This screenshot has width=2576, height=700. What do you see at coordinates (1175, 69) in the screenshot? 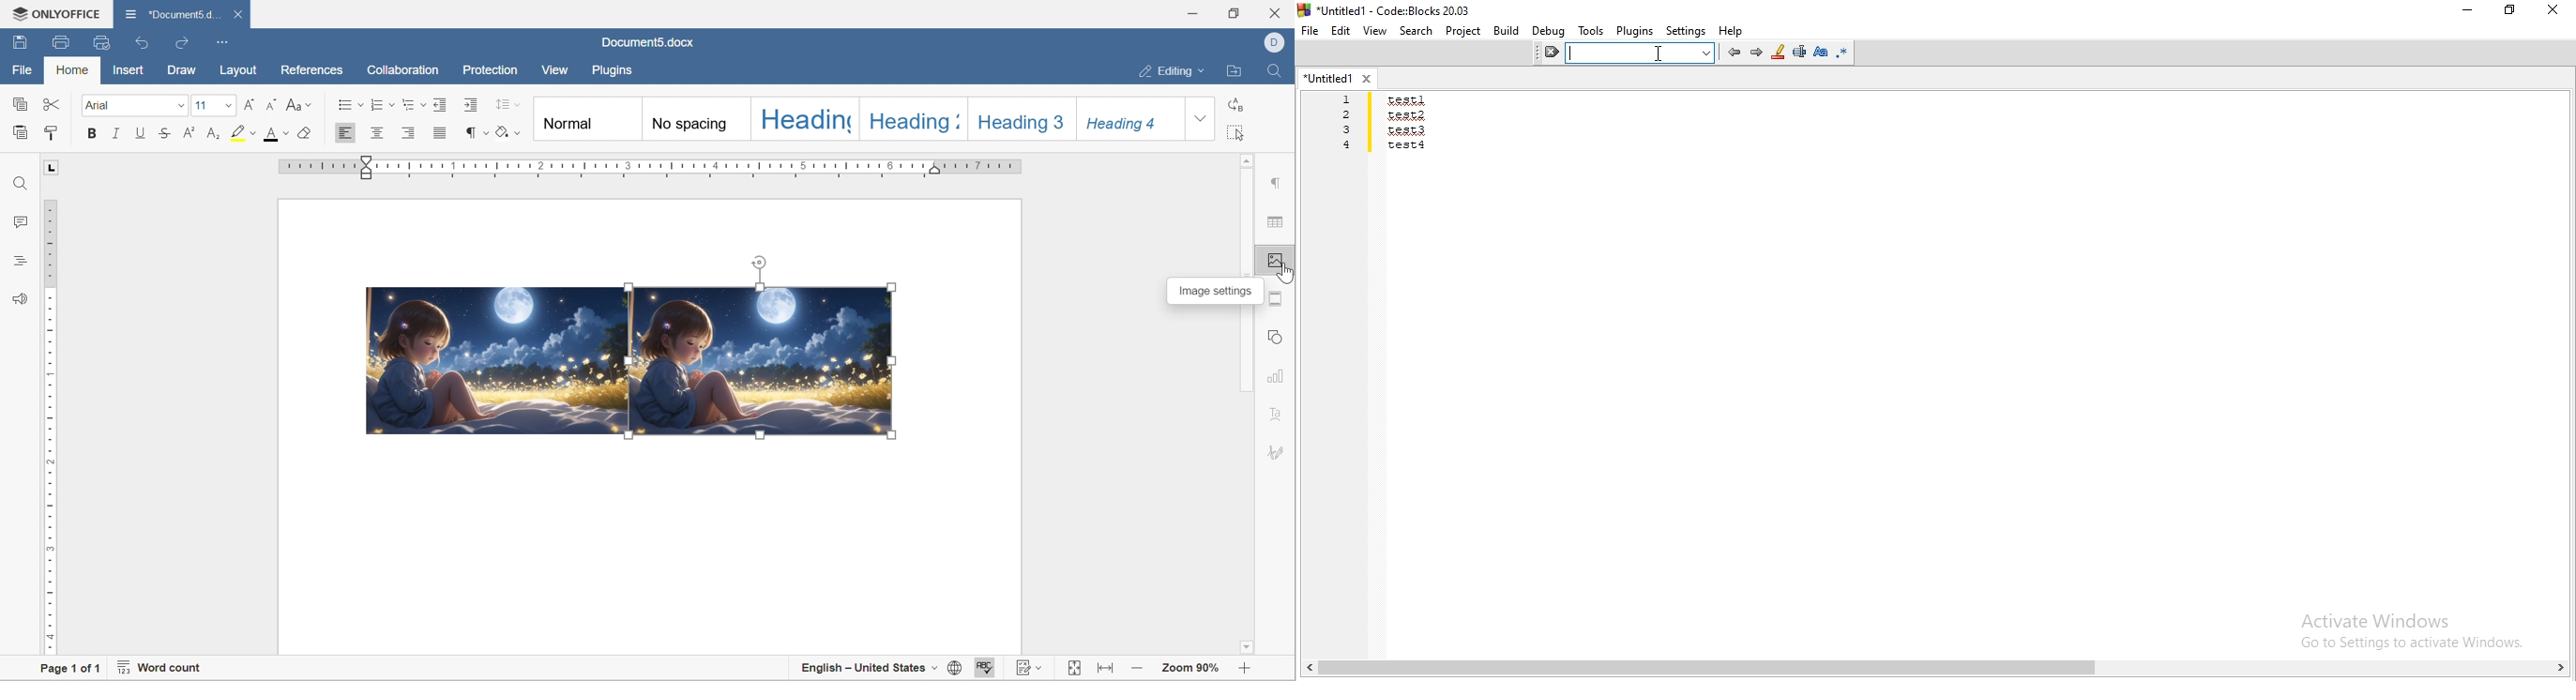
I see `editing` at bounding box center [1175, 69].